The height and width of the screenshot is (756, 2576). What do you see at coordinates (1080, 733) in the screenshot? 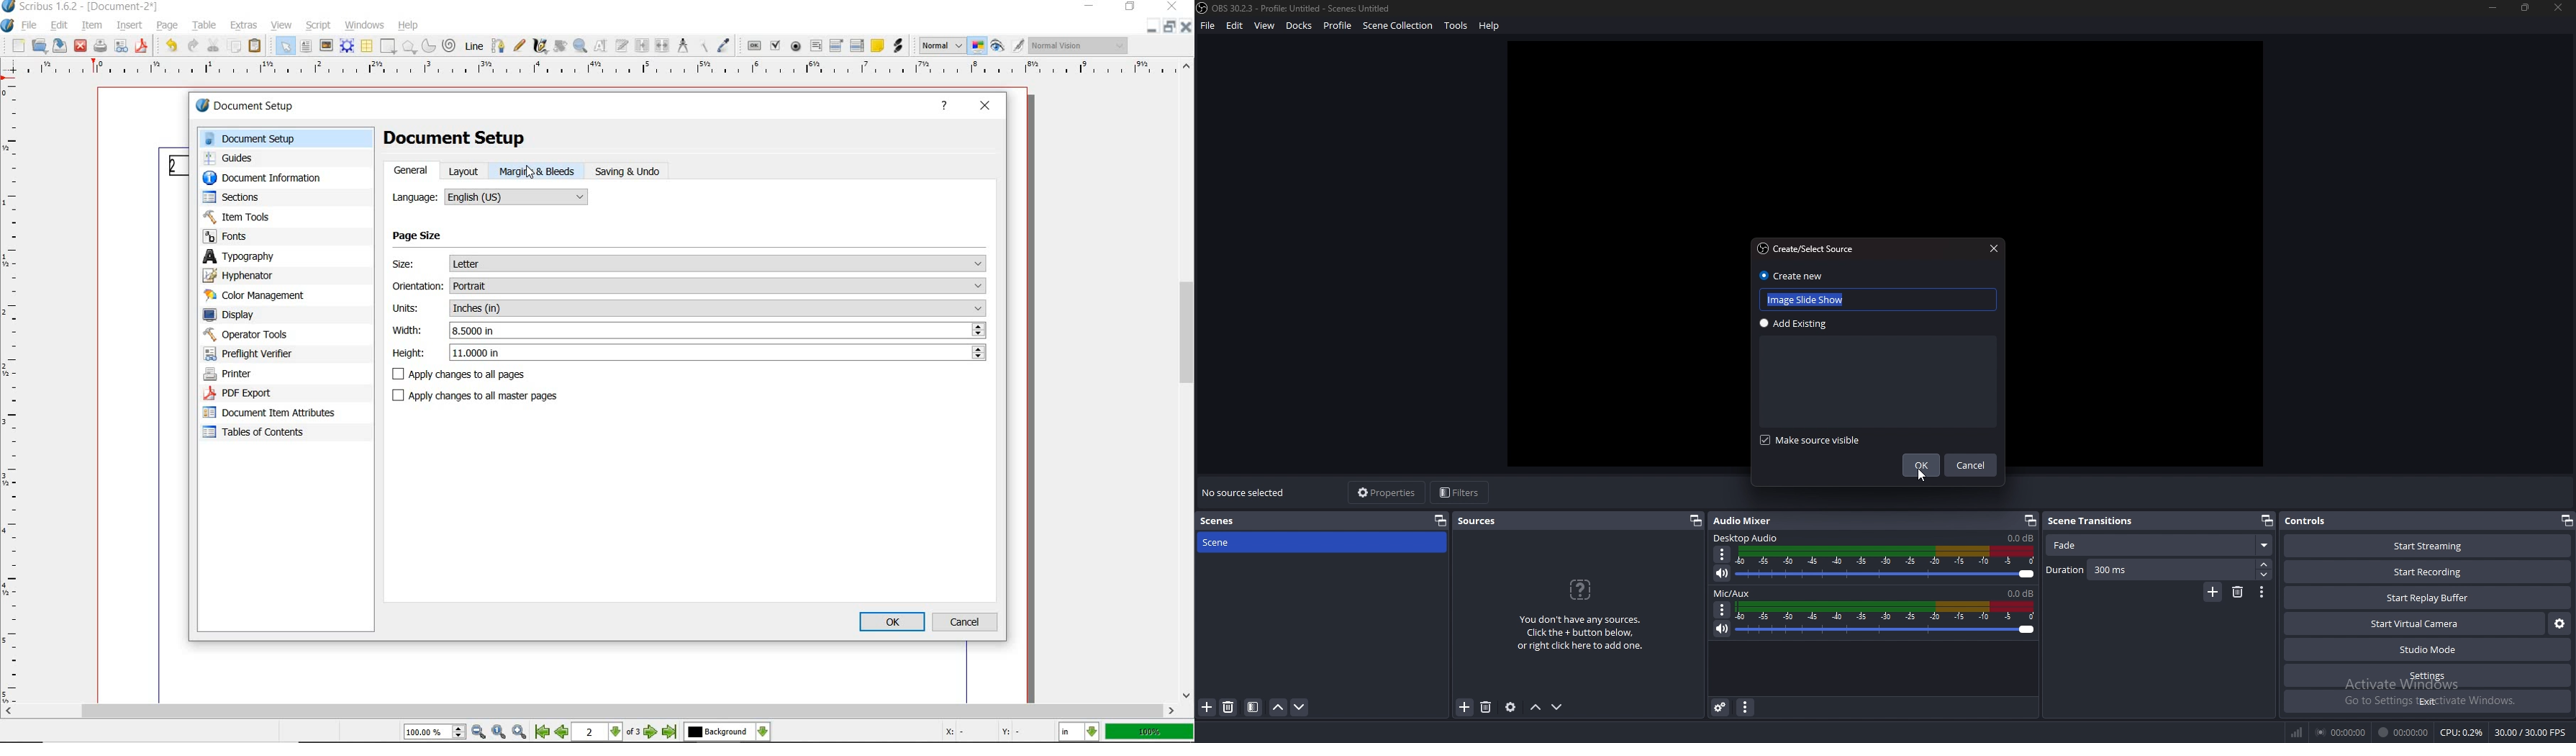
I see `select the current unit: in` at bounding box center [1080, 733].